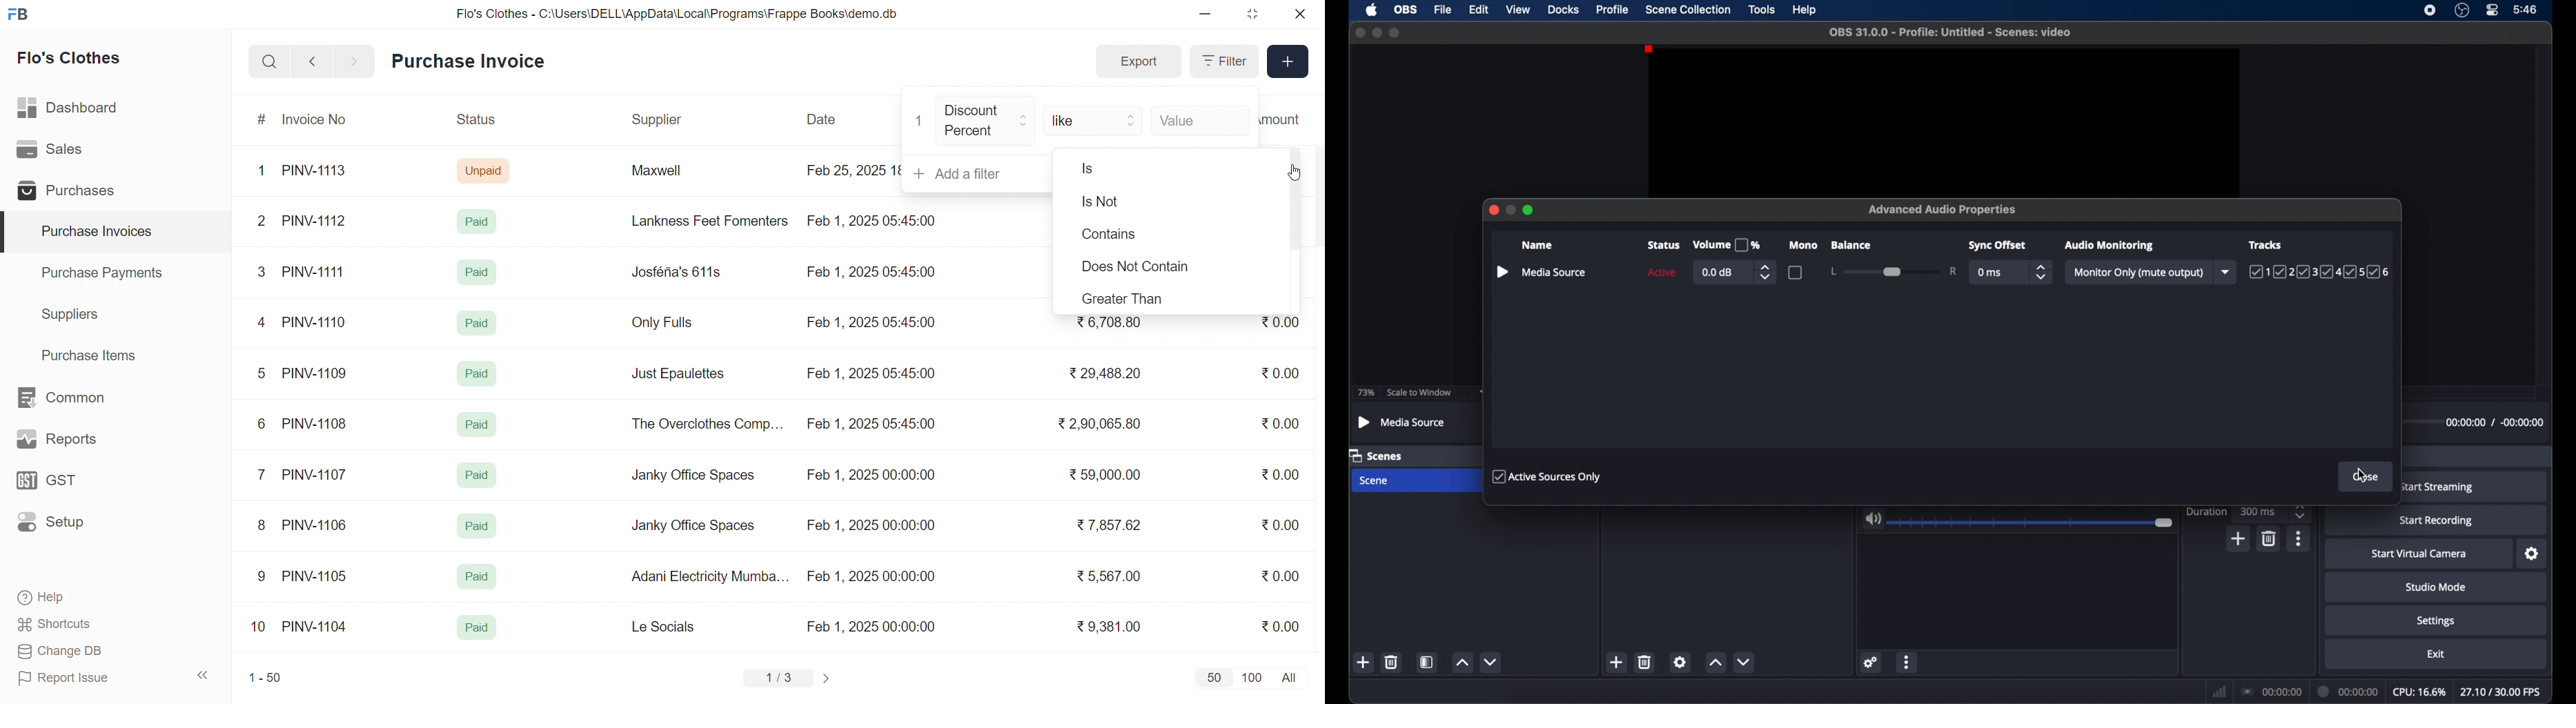  What do you see at coordinates (659, 120) in the screenshot?
I see `Supplier` at bounding box center [659, 120].